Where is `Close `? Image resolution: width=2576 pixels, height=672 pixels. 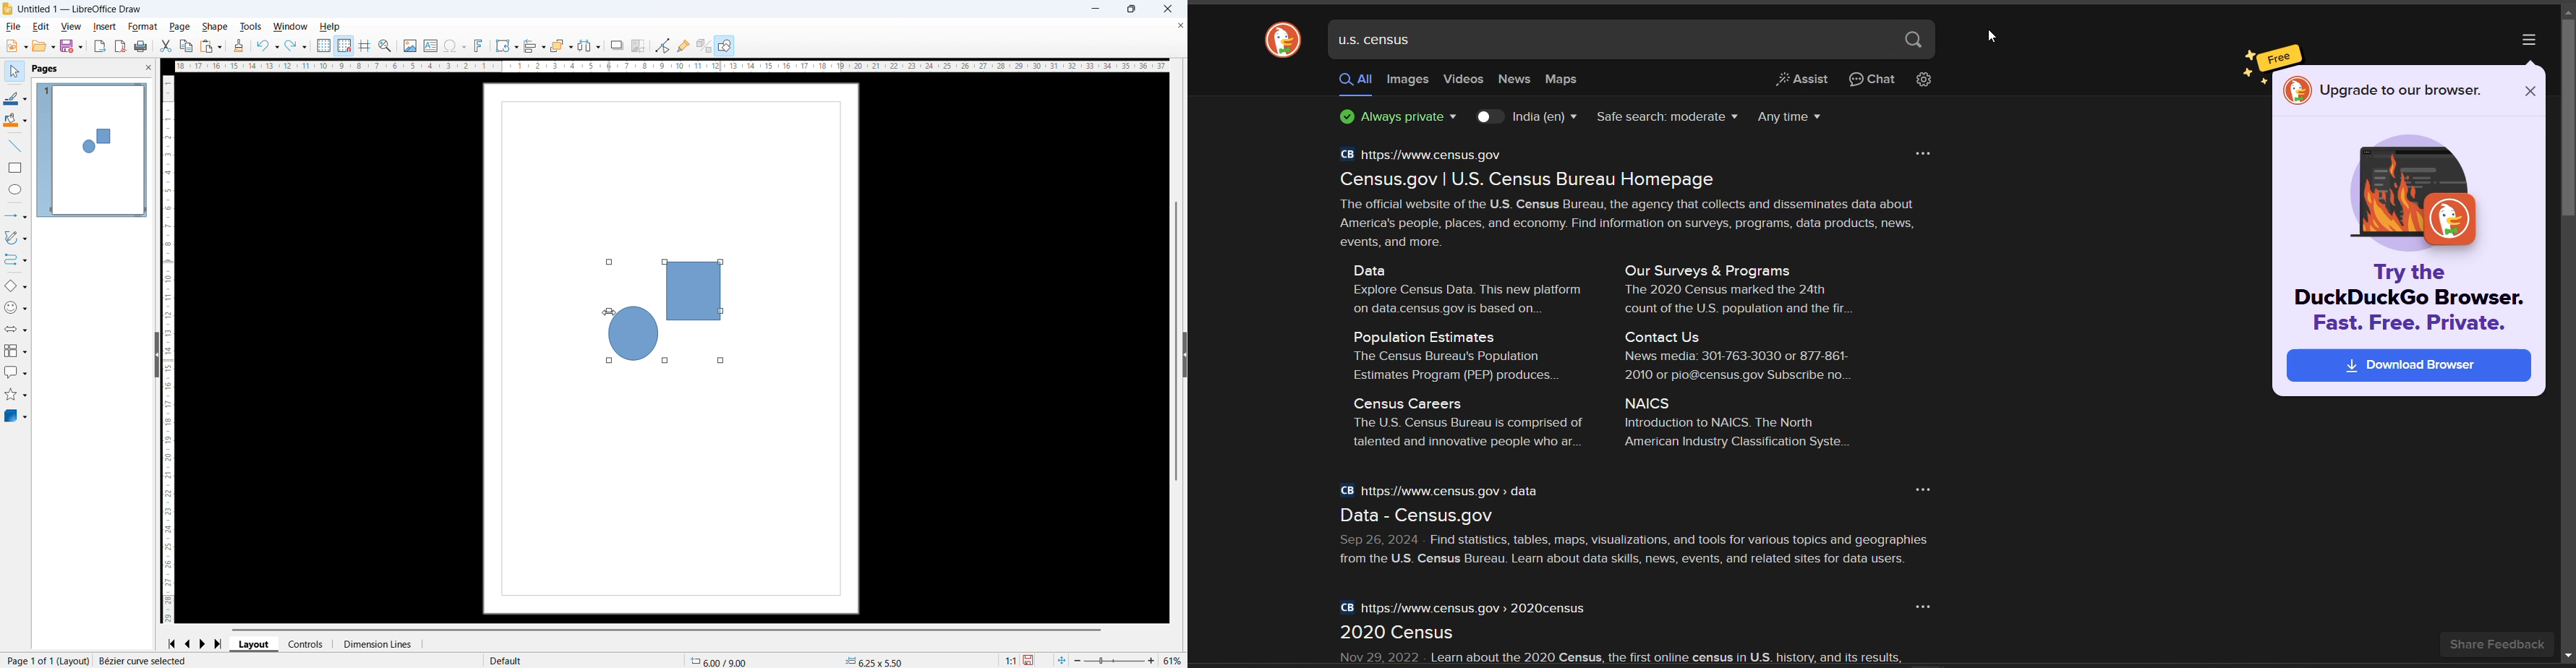 Close  is located at coordinates (1168, 9).